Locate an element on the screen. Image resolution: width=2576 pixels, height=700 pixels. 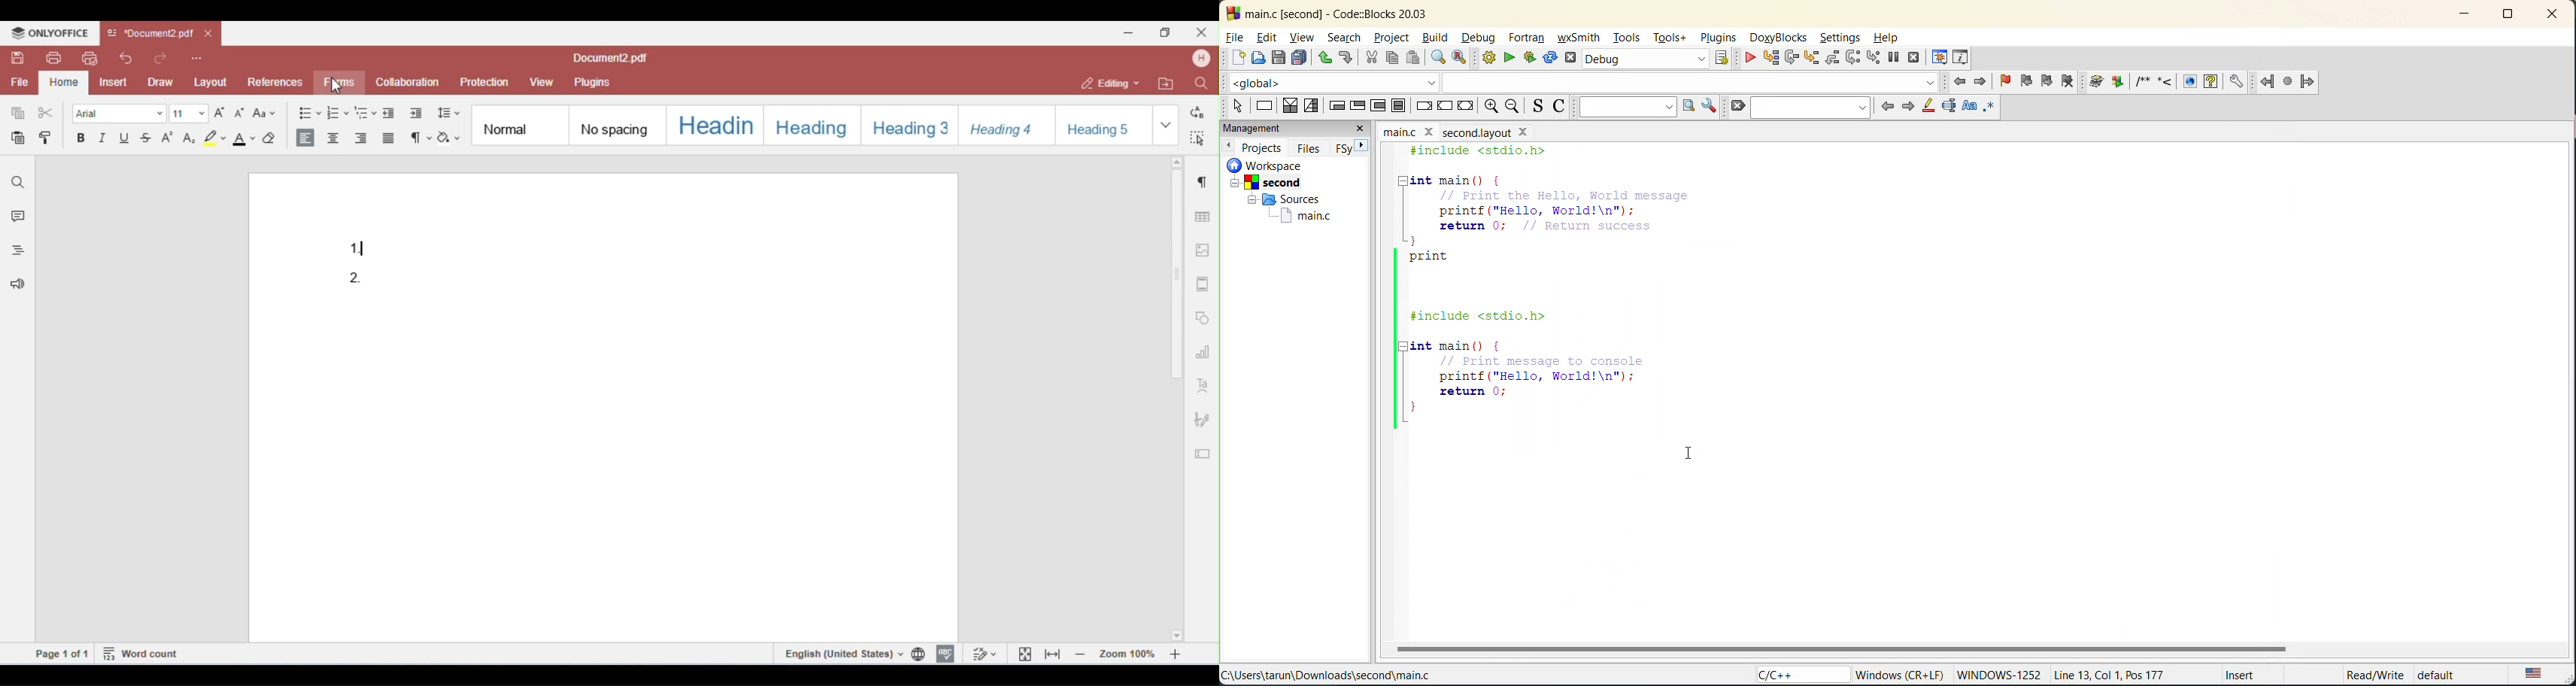
various info is located at coordinates (1961, 56).